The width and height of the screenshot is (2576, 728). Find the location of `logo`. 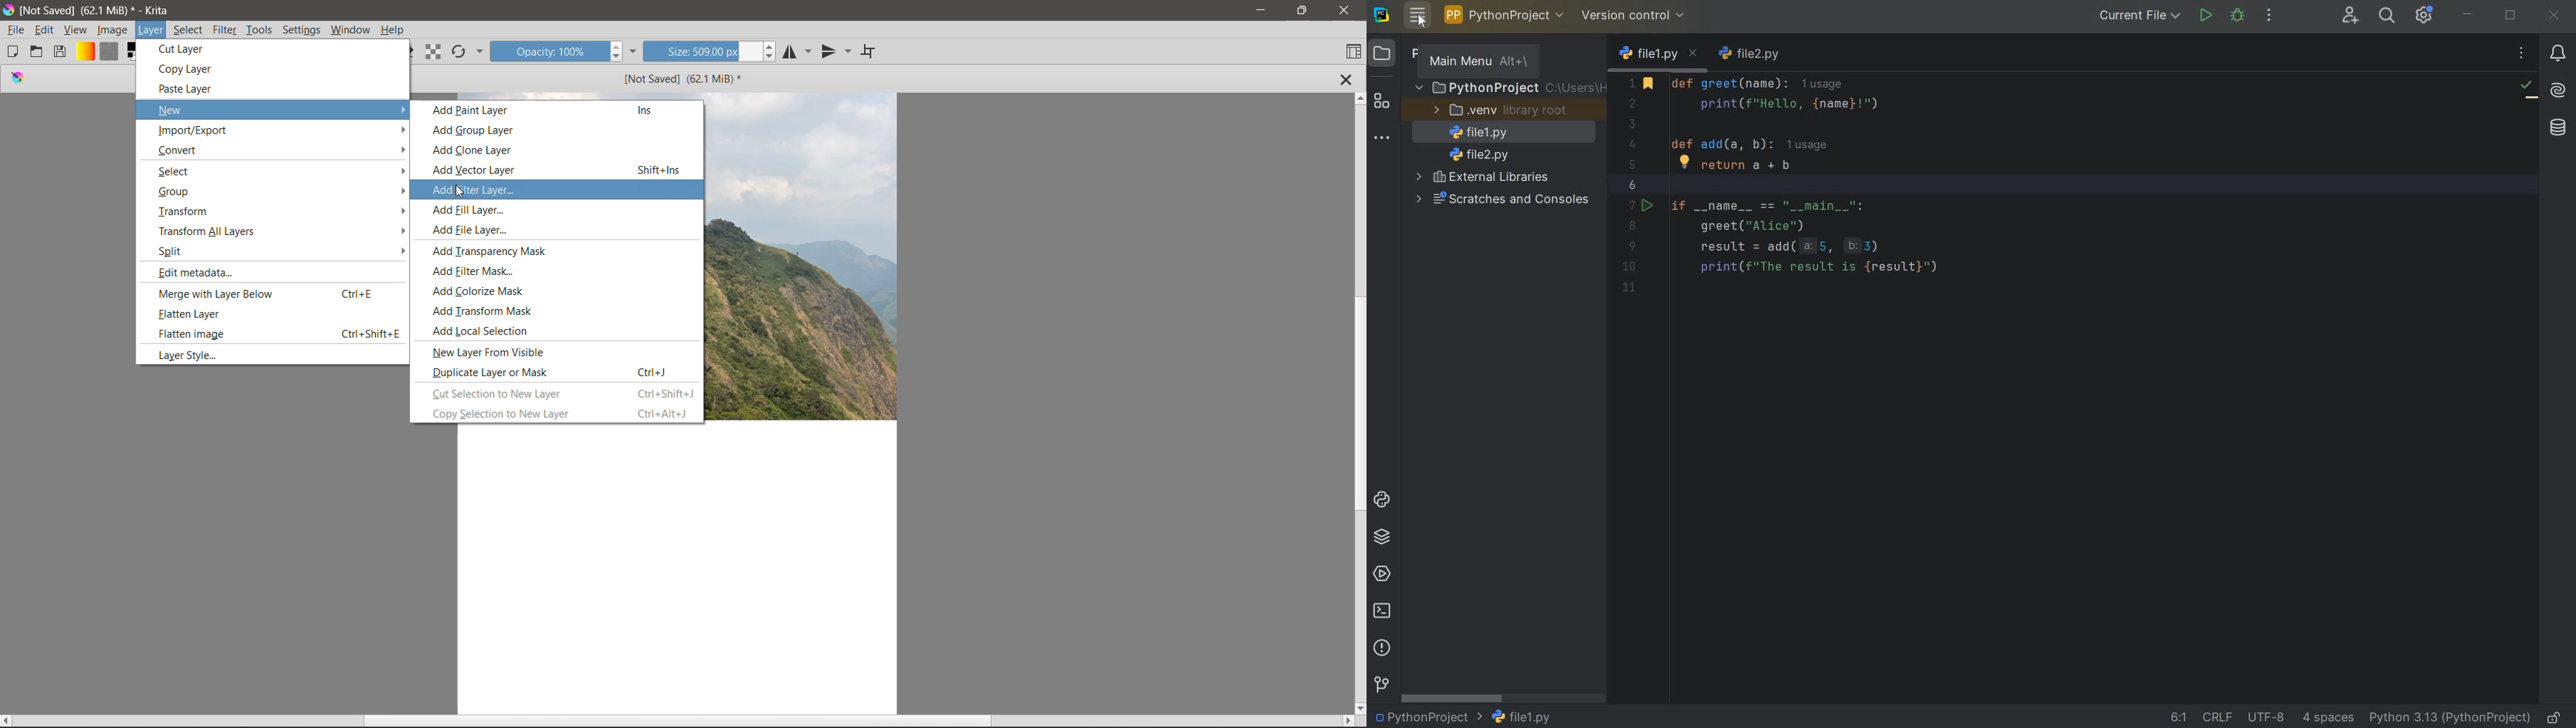

logo is located at coordinates (18, 80).